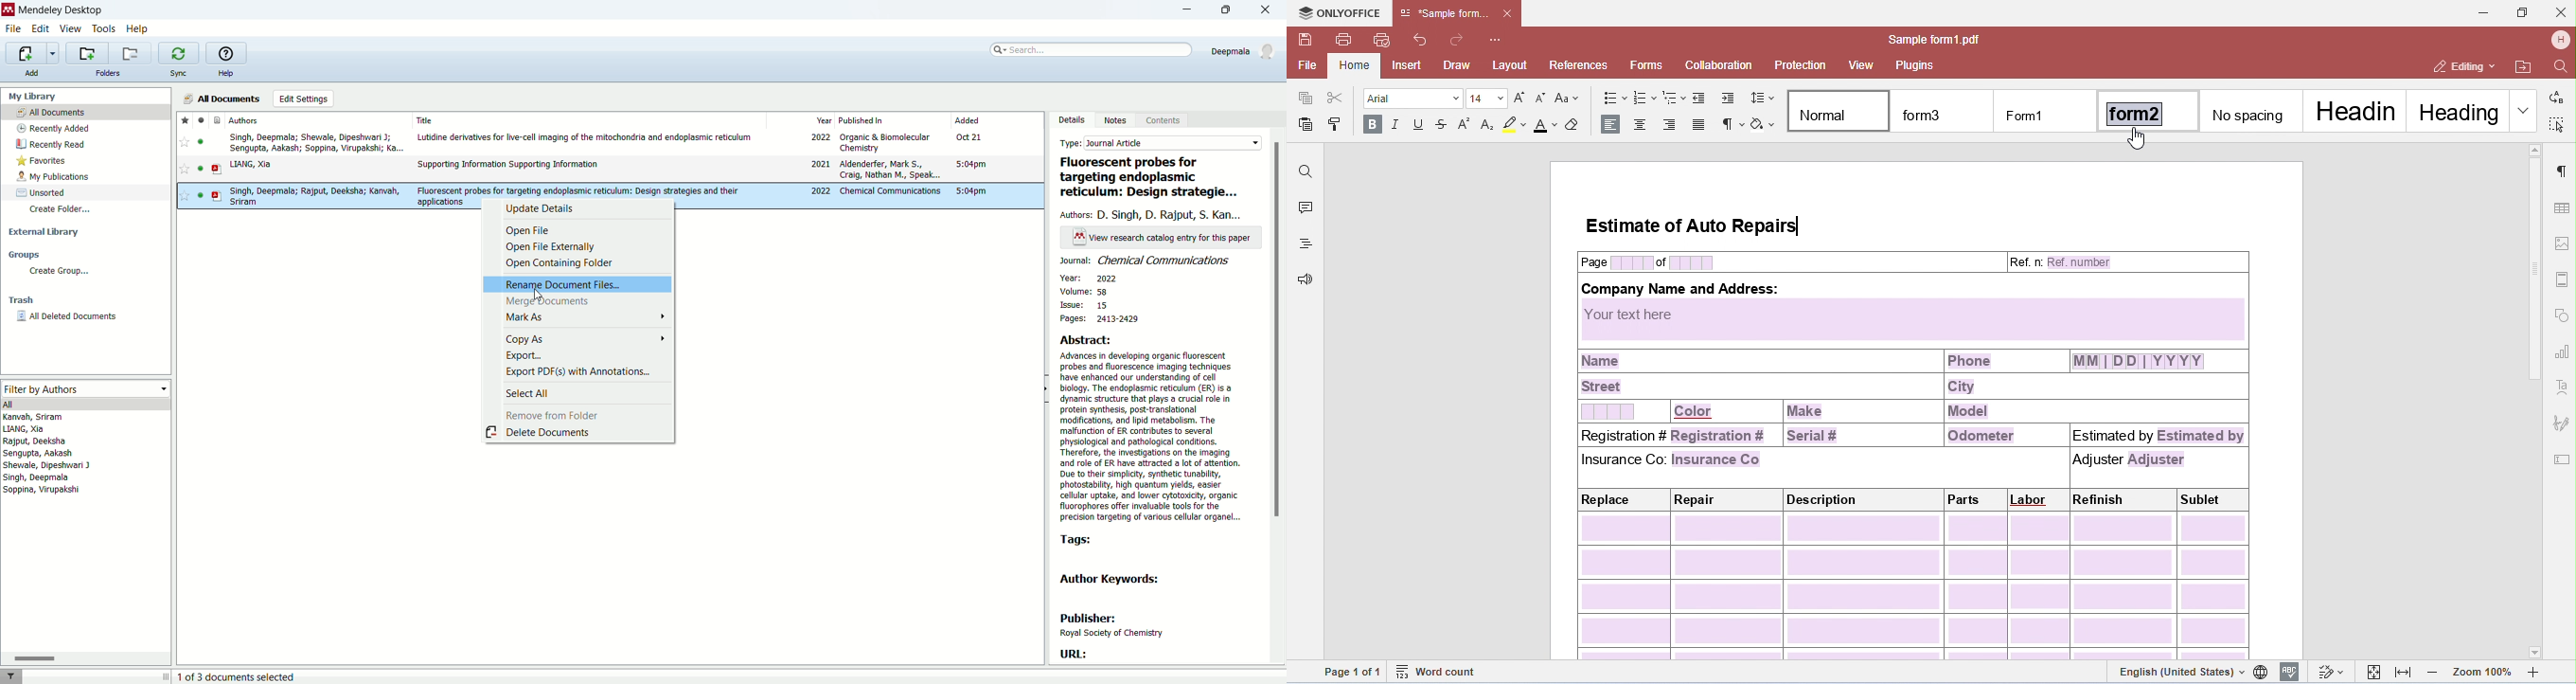 This screenshot has width=2576, height=700. I want to click on all documents, so click(222, 97).